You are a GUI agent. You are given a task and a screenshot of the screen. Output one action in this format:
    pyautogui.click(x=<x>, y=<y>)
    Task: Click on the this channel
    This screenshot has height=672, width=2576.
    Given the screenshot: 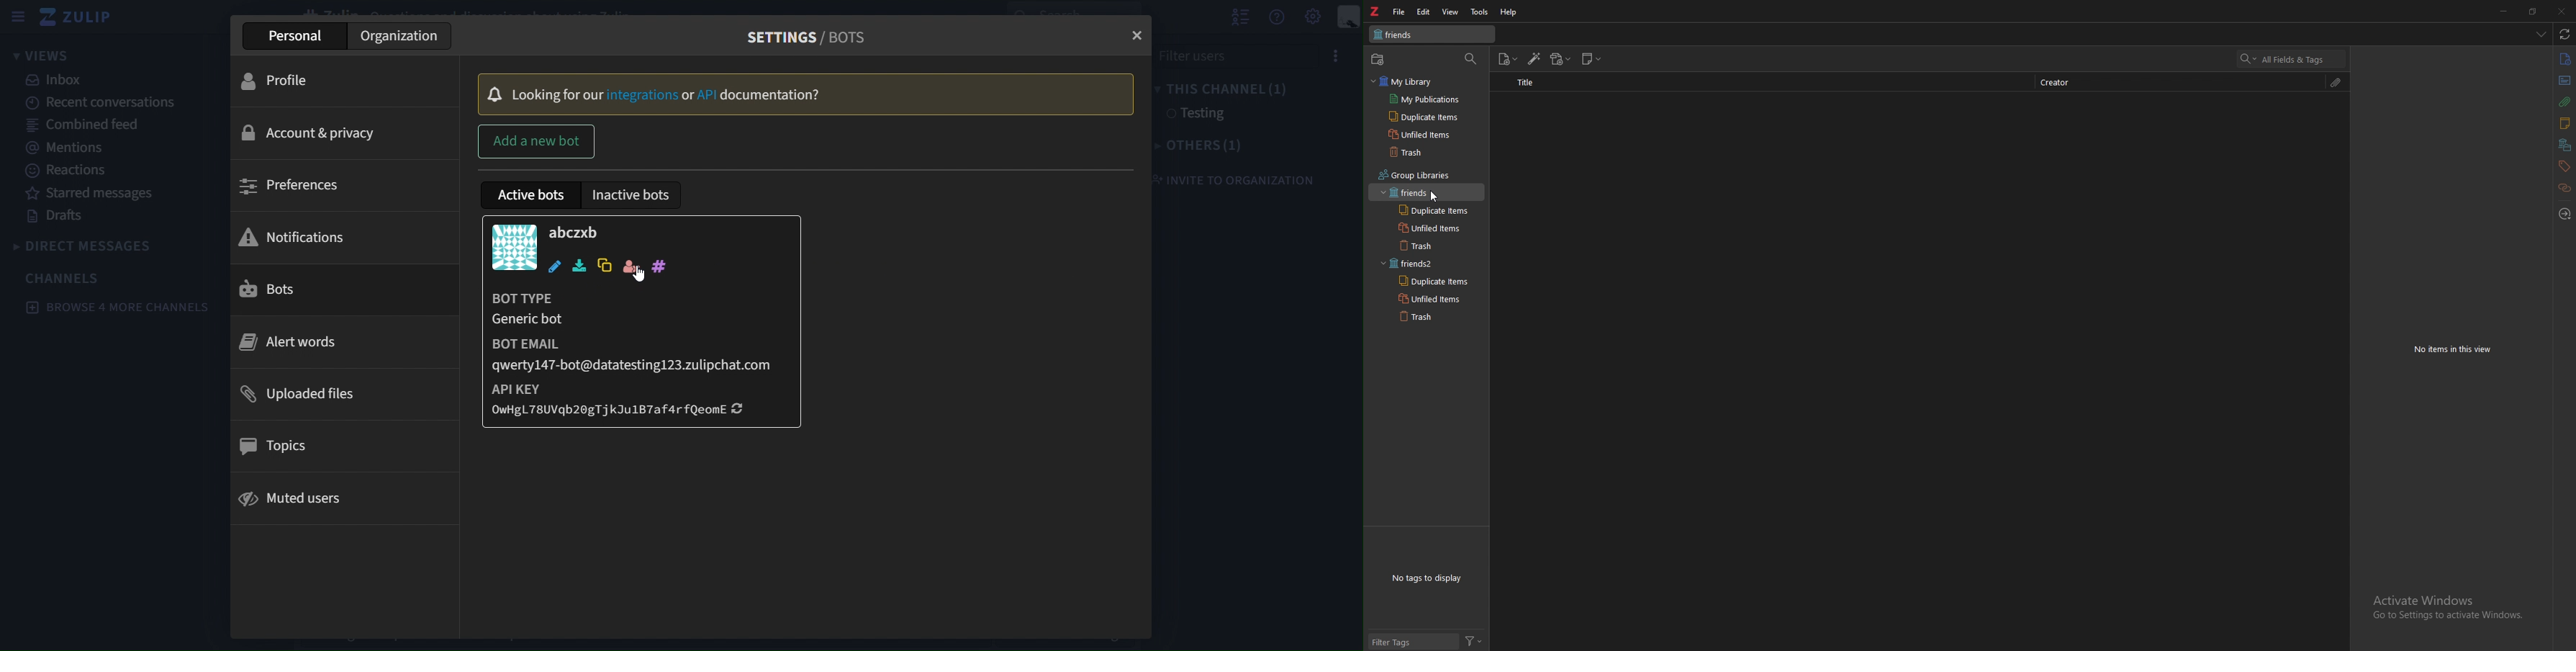 What is the action you would take?
    pyautogui.click(x=1228, y=89)
    